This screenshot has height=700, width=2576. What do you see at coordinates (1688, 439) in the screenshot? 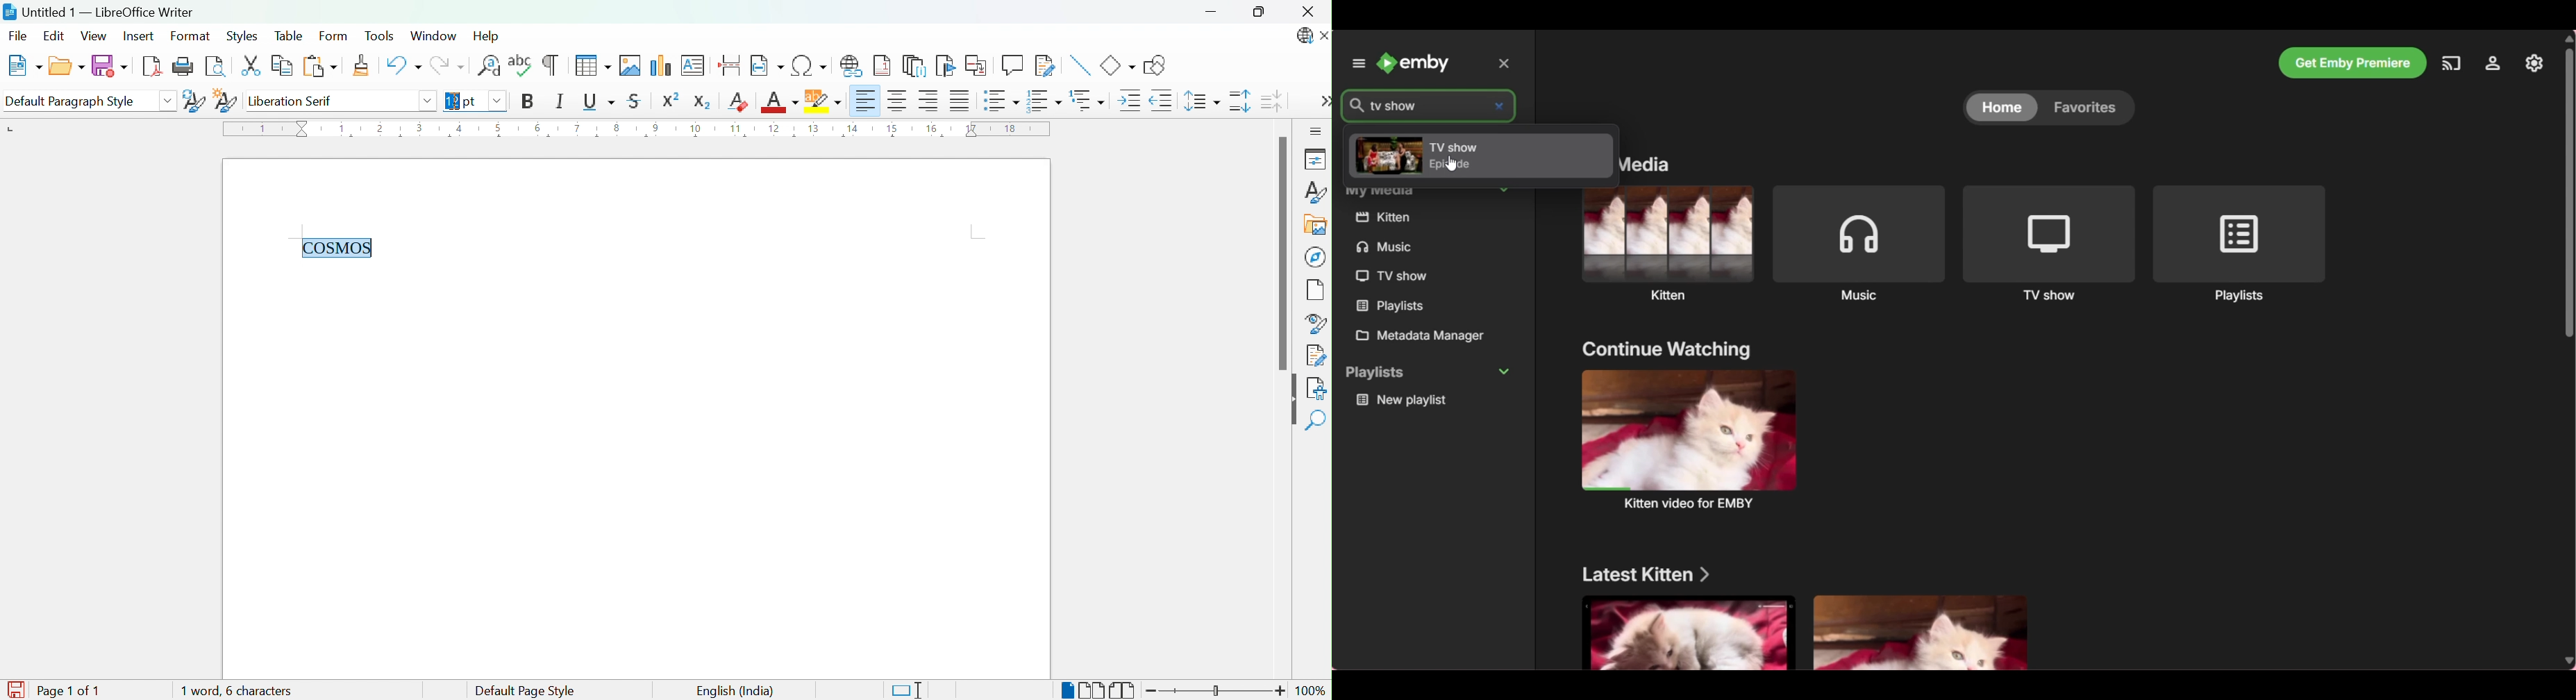
I see `kitten video for EMBY` at bounding box center [1688, 439].